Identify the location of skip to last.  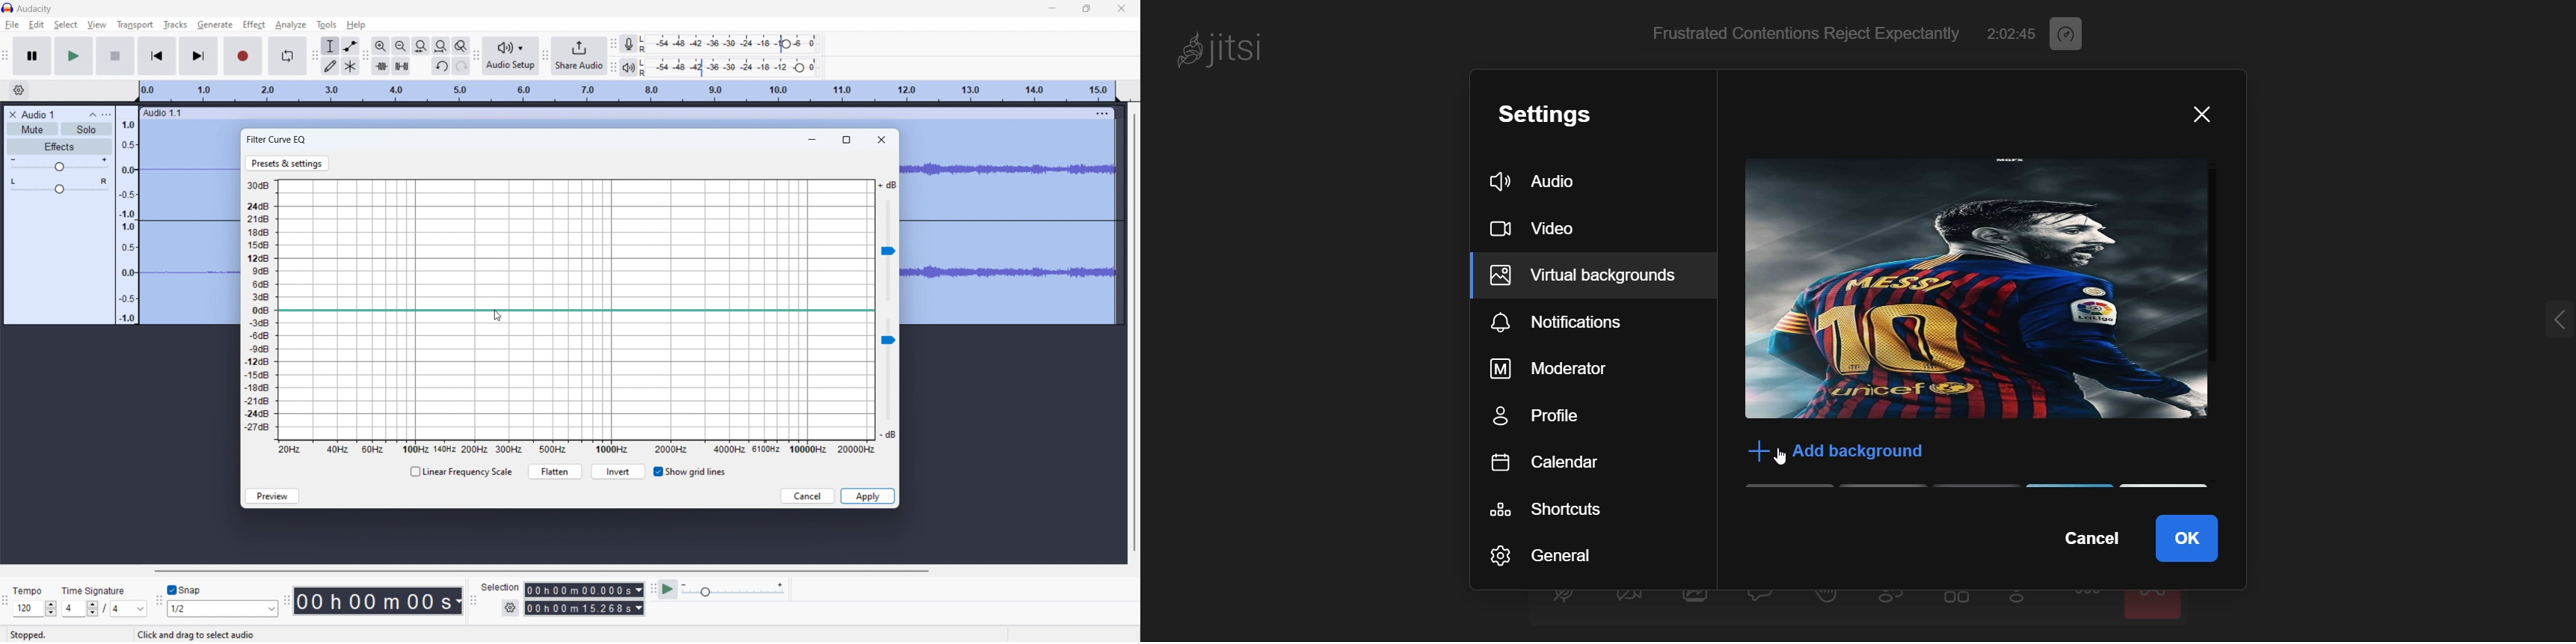
(199, 56).